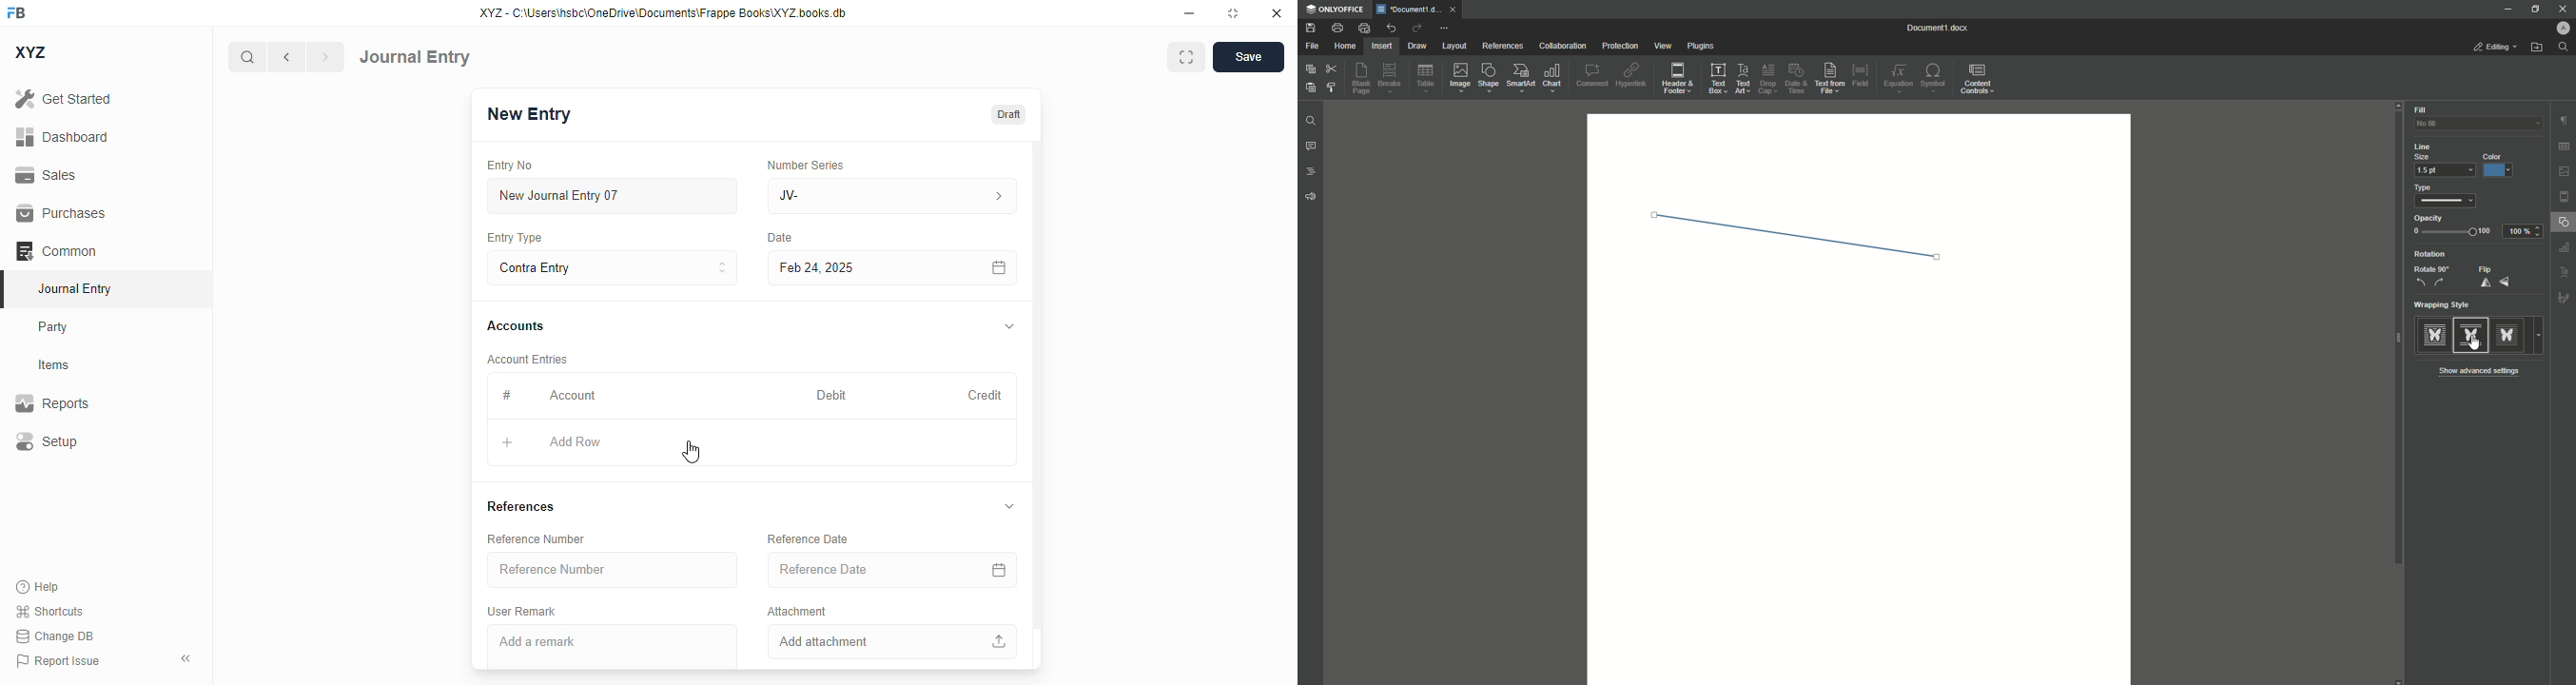 Image resolution: width=2576 pixels, height=700 pixels. What do you see at coordinates (246, 57) in the screenshot?
I see `search` at bounding box center [246, 57].